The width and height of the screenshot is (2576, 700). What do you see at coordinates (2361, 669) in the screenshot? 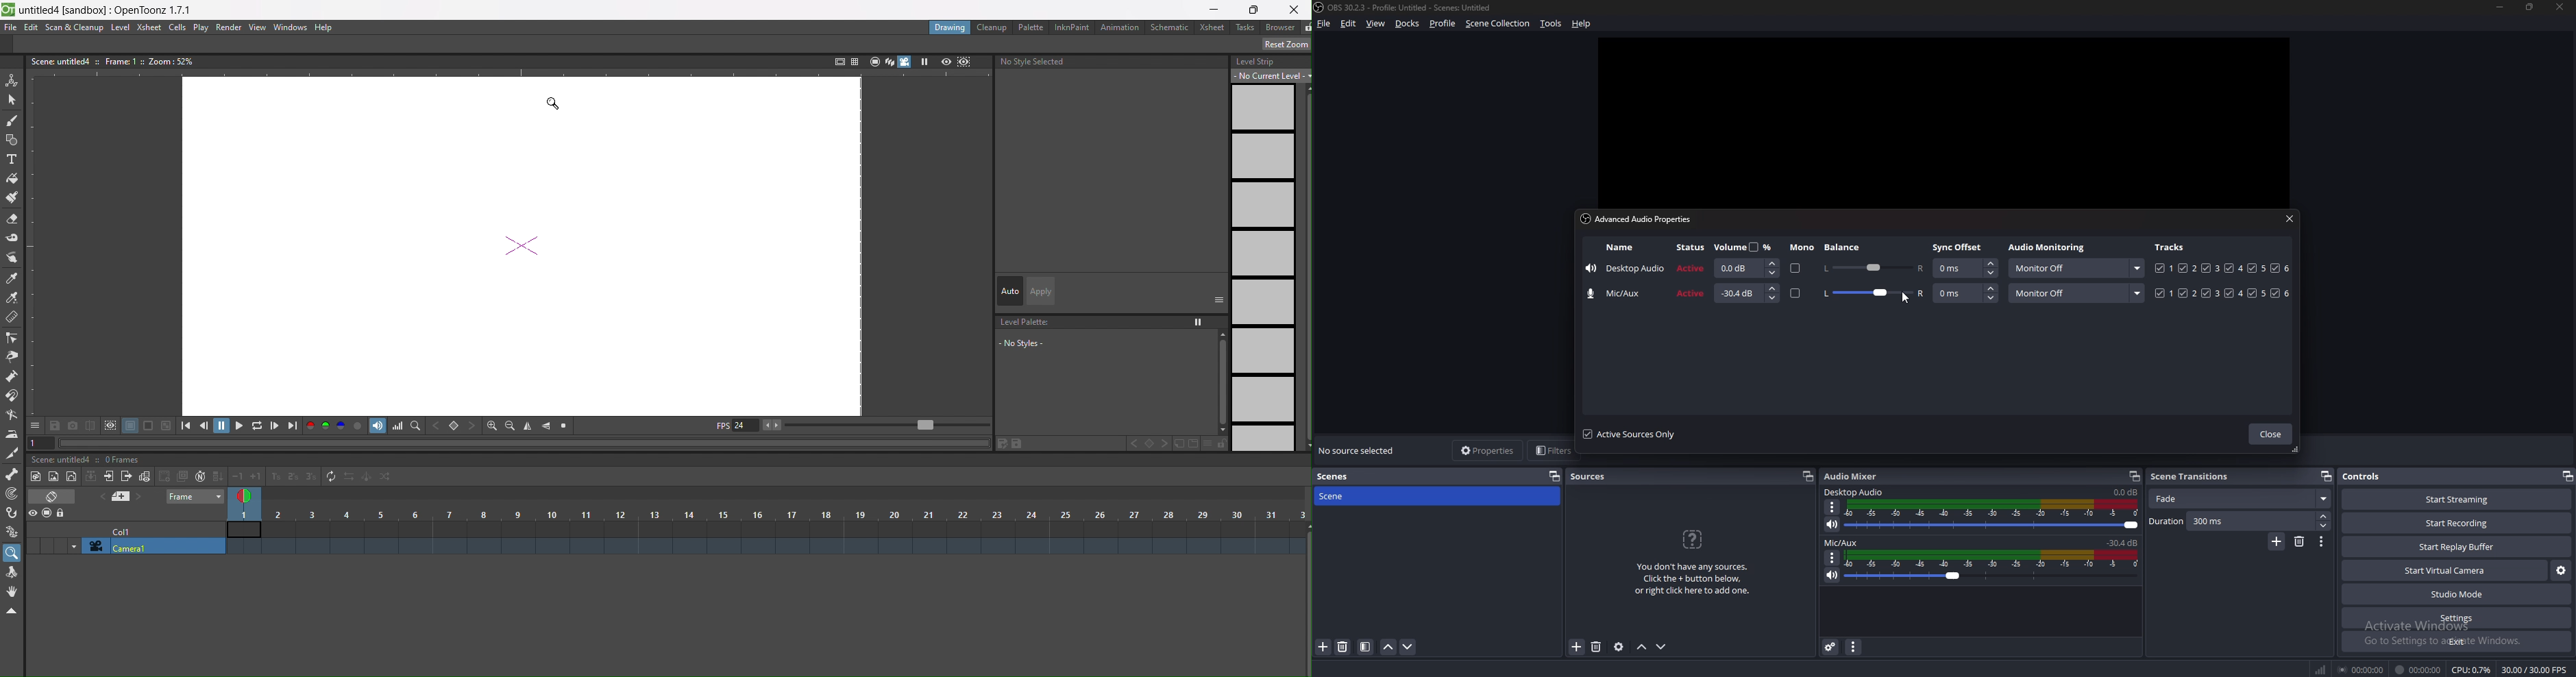
I see `00:00:00` at bounding box center [2361, 669].